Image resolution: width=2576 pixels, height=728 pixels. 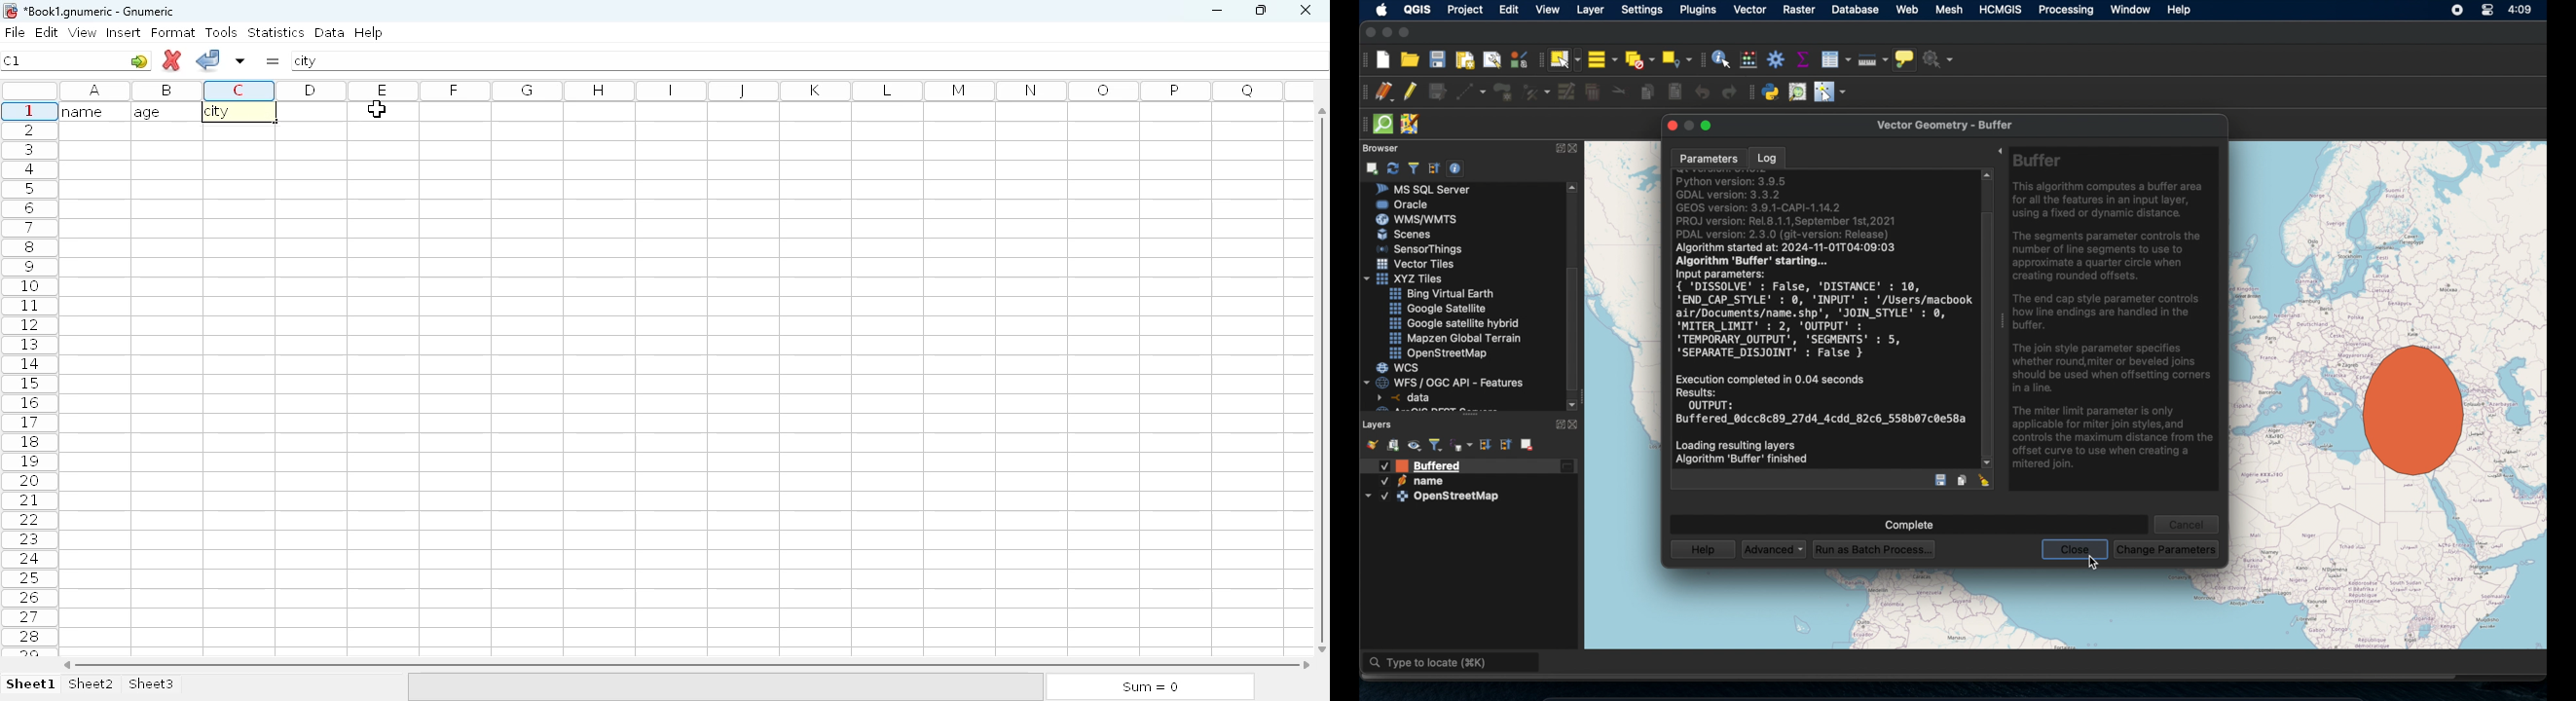 What do you see at coordinates (15, 32) in the screenshot?
I see `file` at bounding box center [15, 32].